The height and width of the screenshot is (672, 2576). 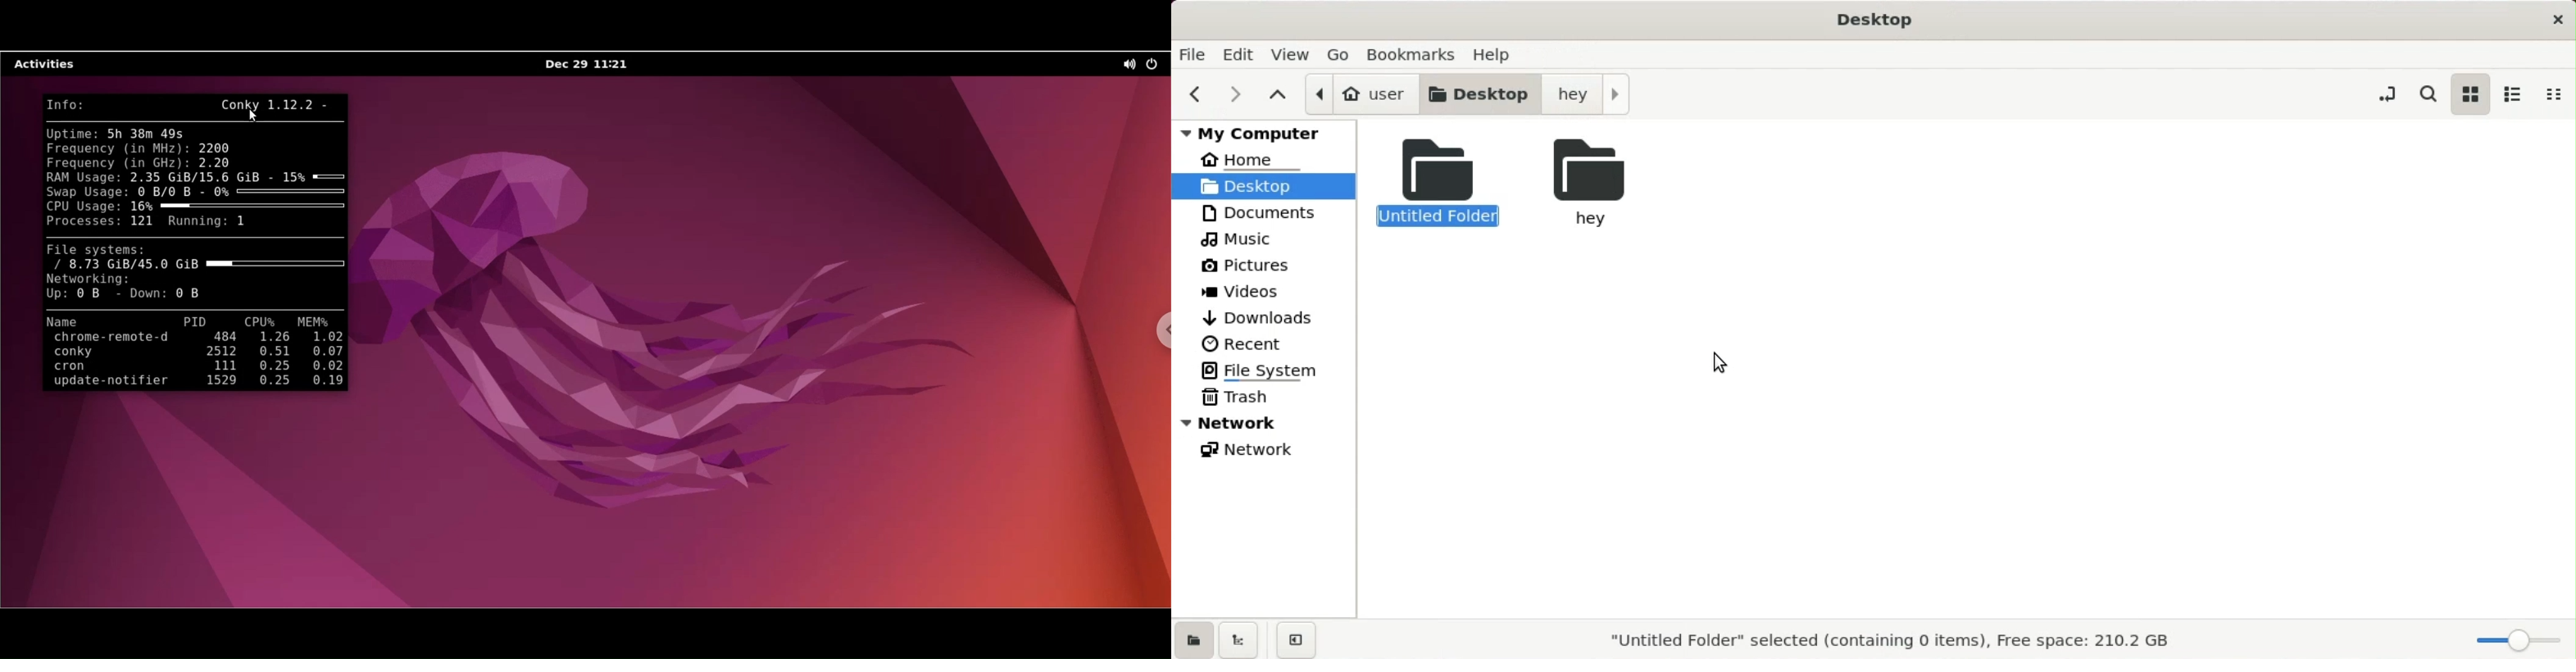 What do you see at coordinates (1720, 365) in the screenshot?
I see `cursor` at bounding box center [1720, 365].